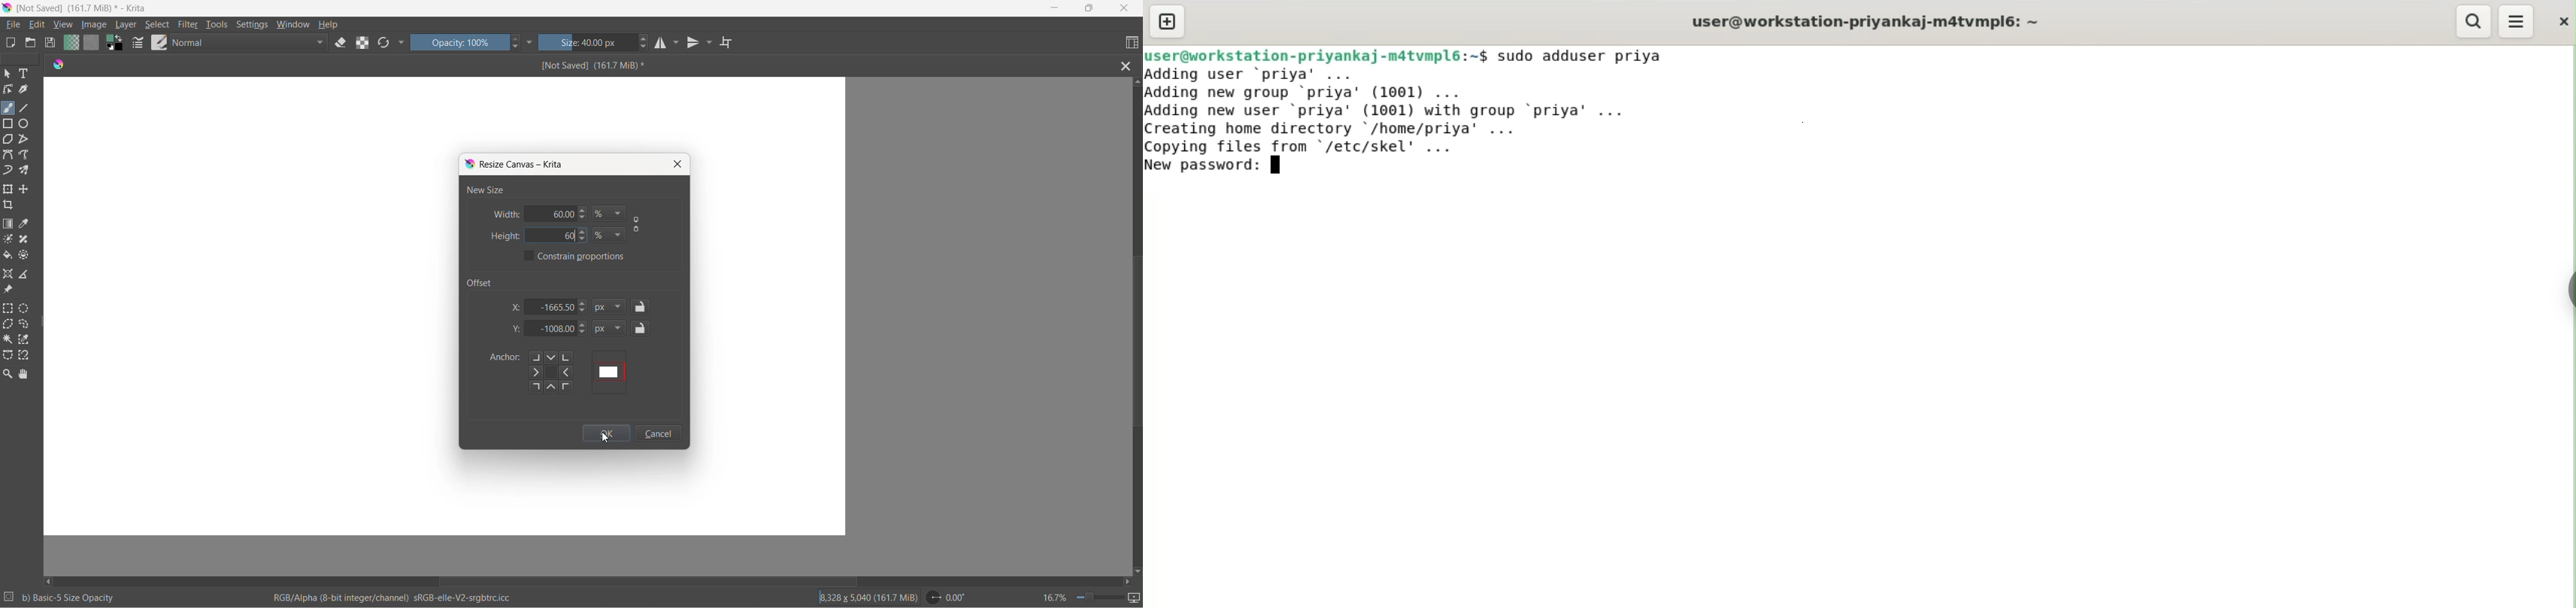  What do you see at coordinates (1136, 598) in the screenshot?
I see `slideshow` at bounding box center [1136, 598].